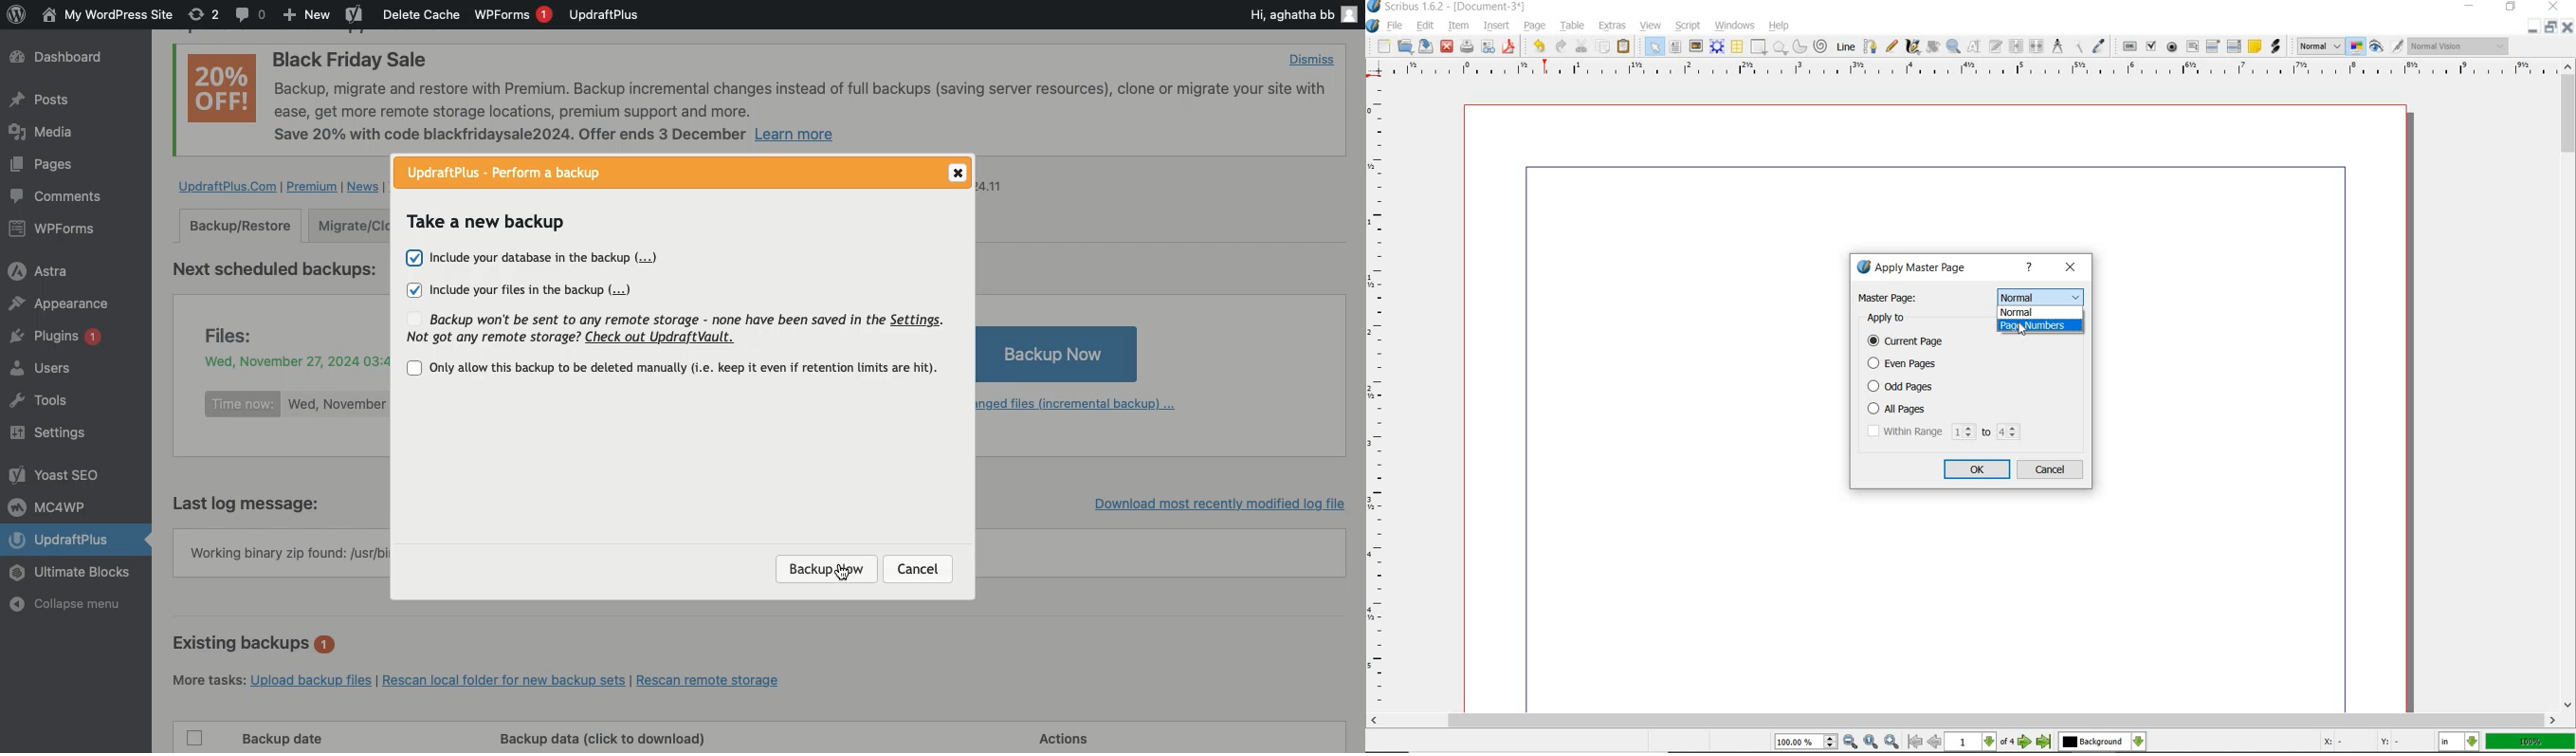  Describe the element at coordinates (1757, 48) in the screenshot. I see `shape` at that location.